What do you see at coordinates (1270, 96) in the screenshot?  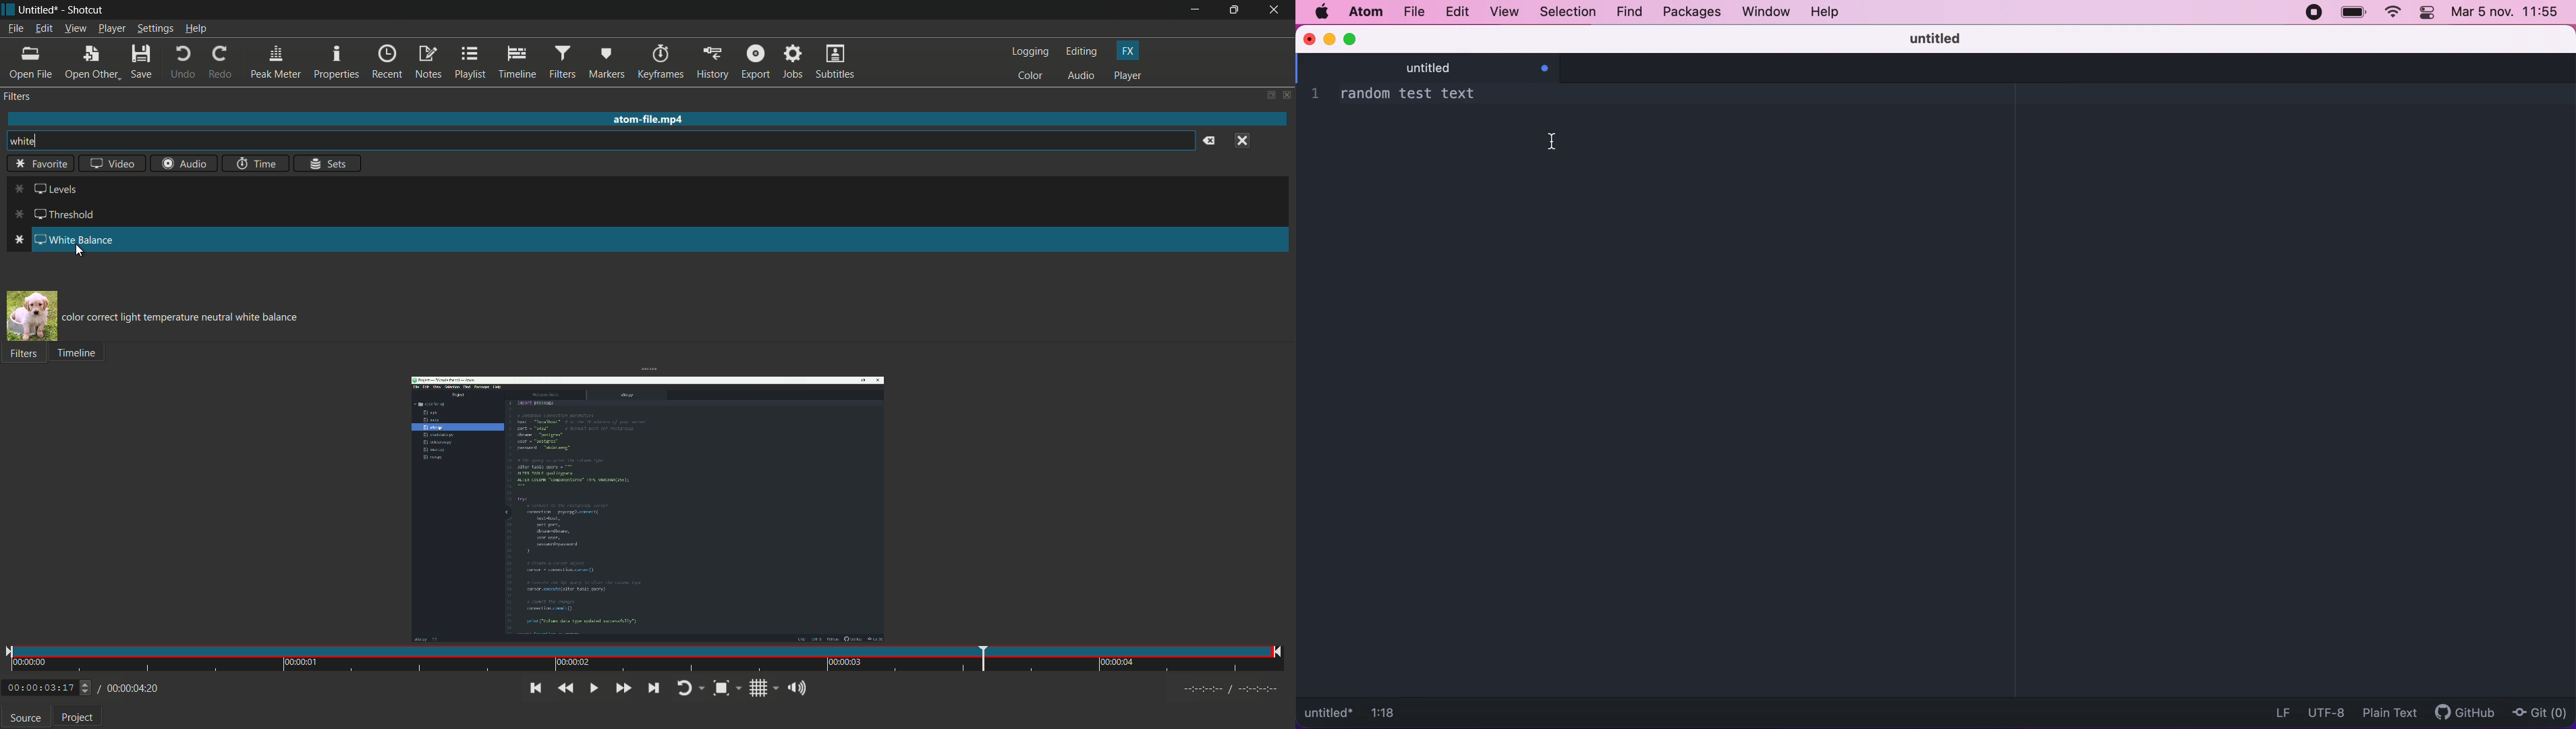 I see `change layout` at bounding box center [1270, 96].